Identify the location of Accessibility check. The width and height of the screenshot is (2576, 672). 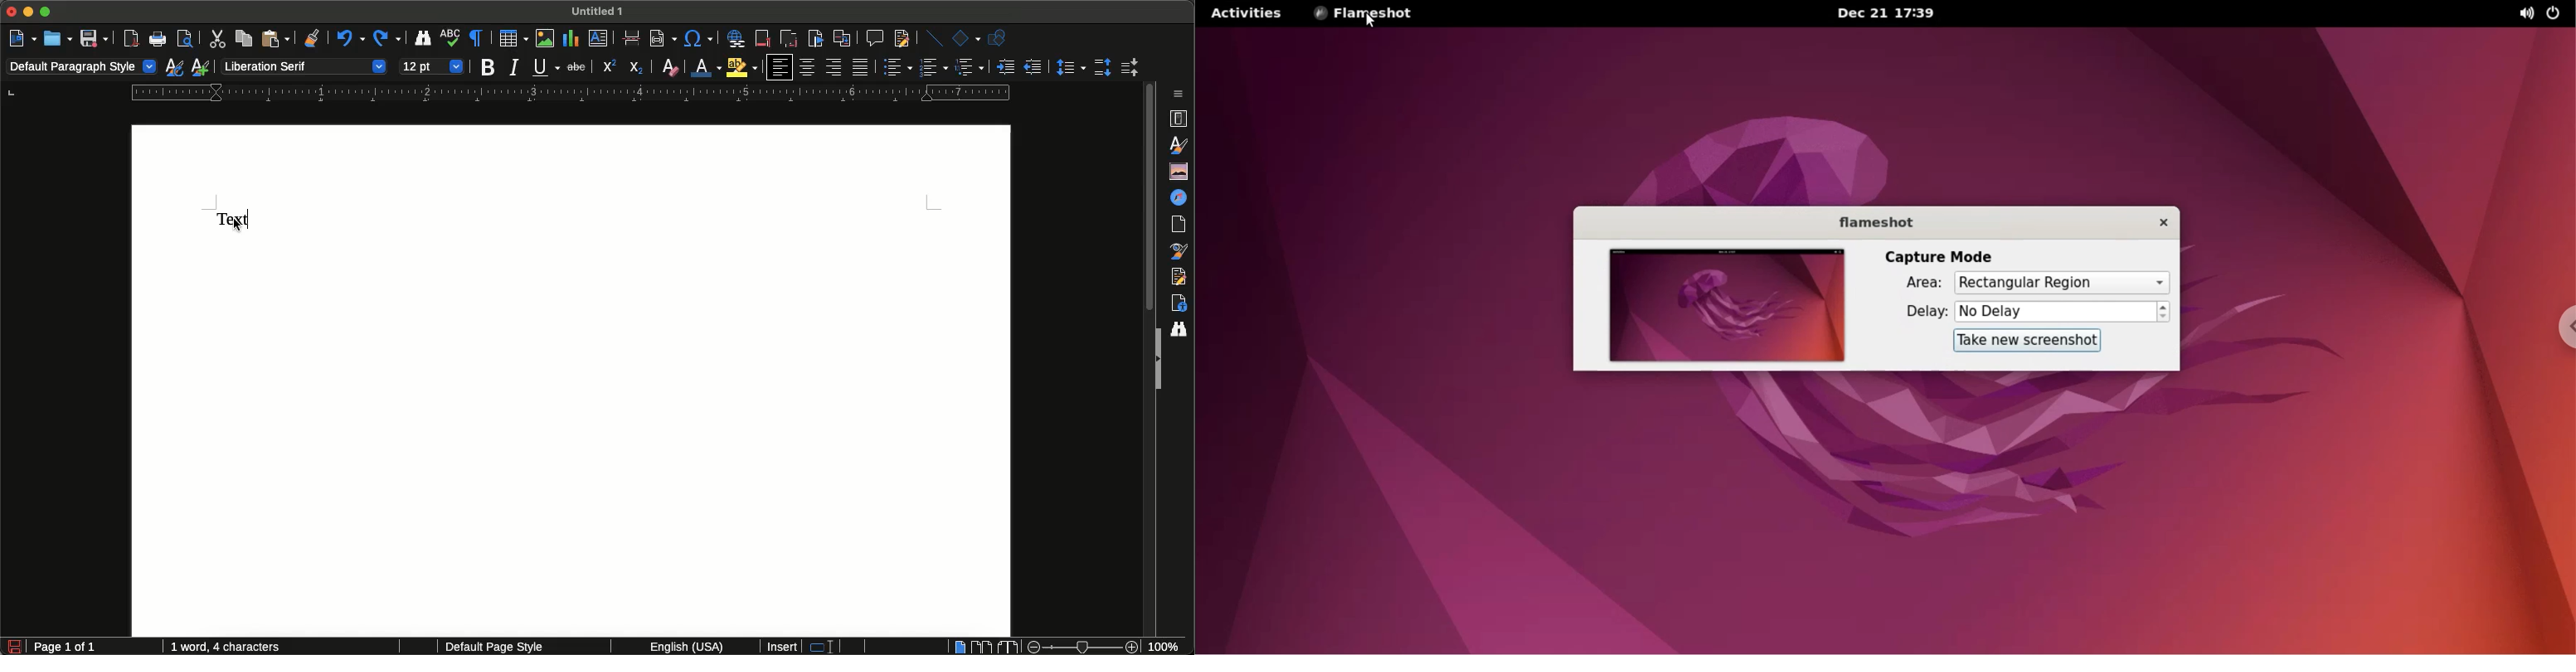
(1179, 303).